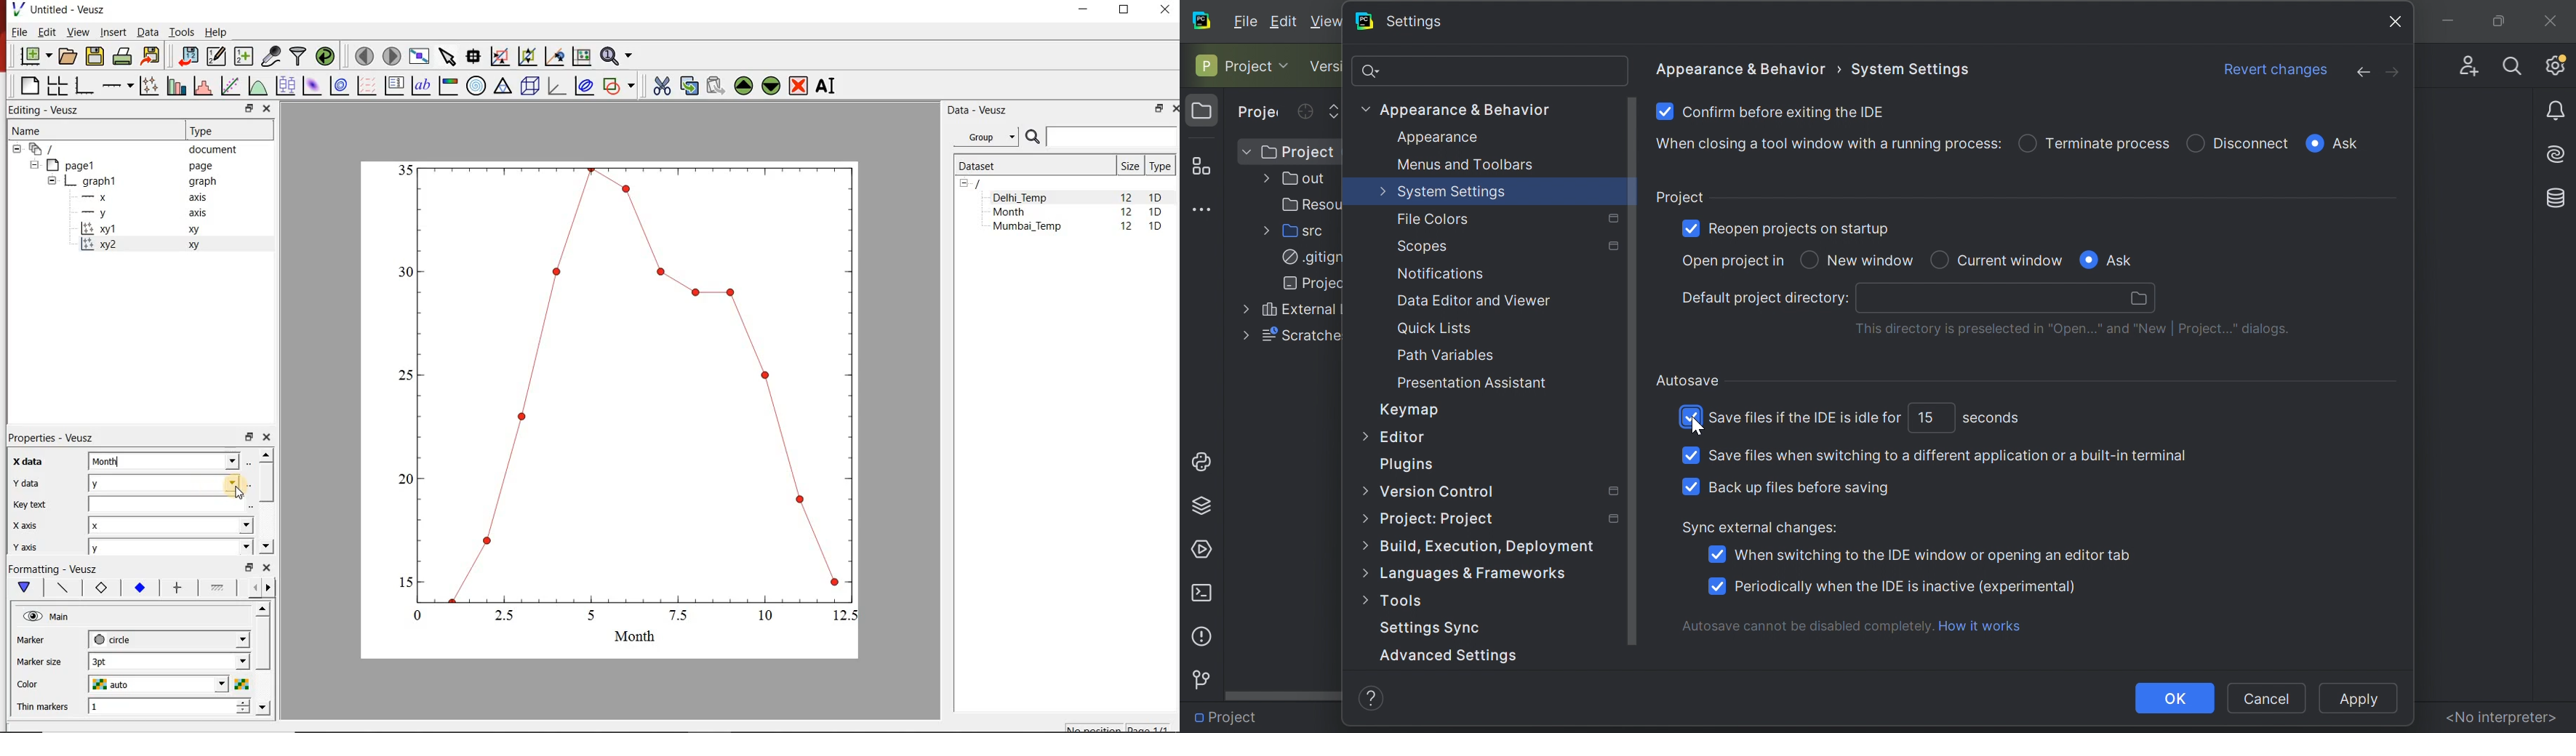 This screenshot has width=2576, height=756. I want to click on Version control, so click(1200, 680).